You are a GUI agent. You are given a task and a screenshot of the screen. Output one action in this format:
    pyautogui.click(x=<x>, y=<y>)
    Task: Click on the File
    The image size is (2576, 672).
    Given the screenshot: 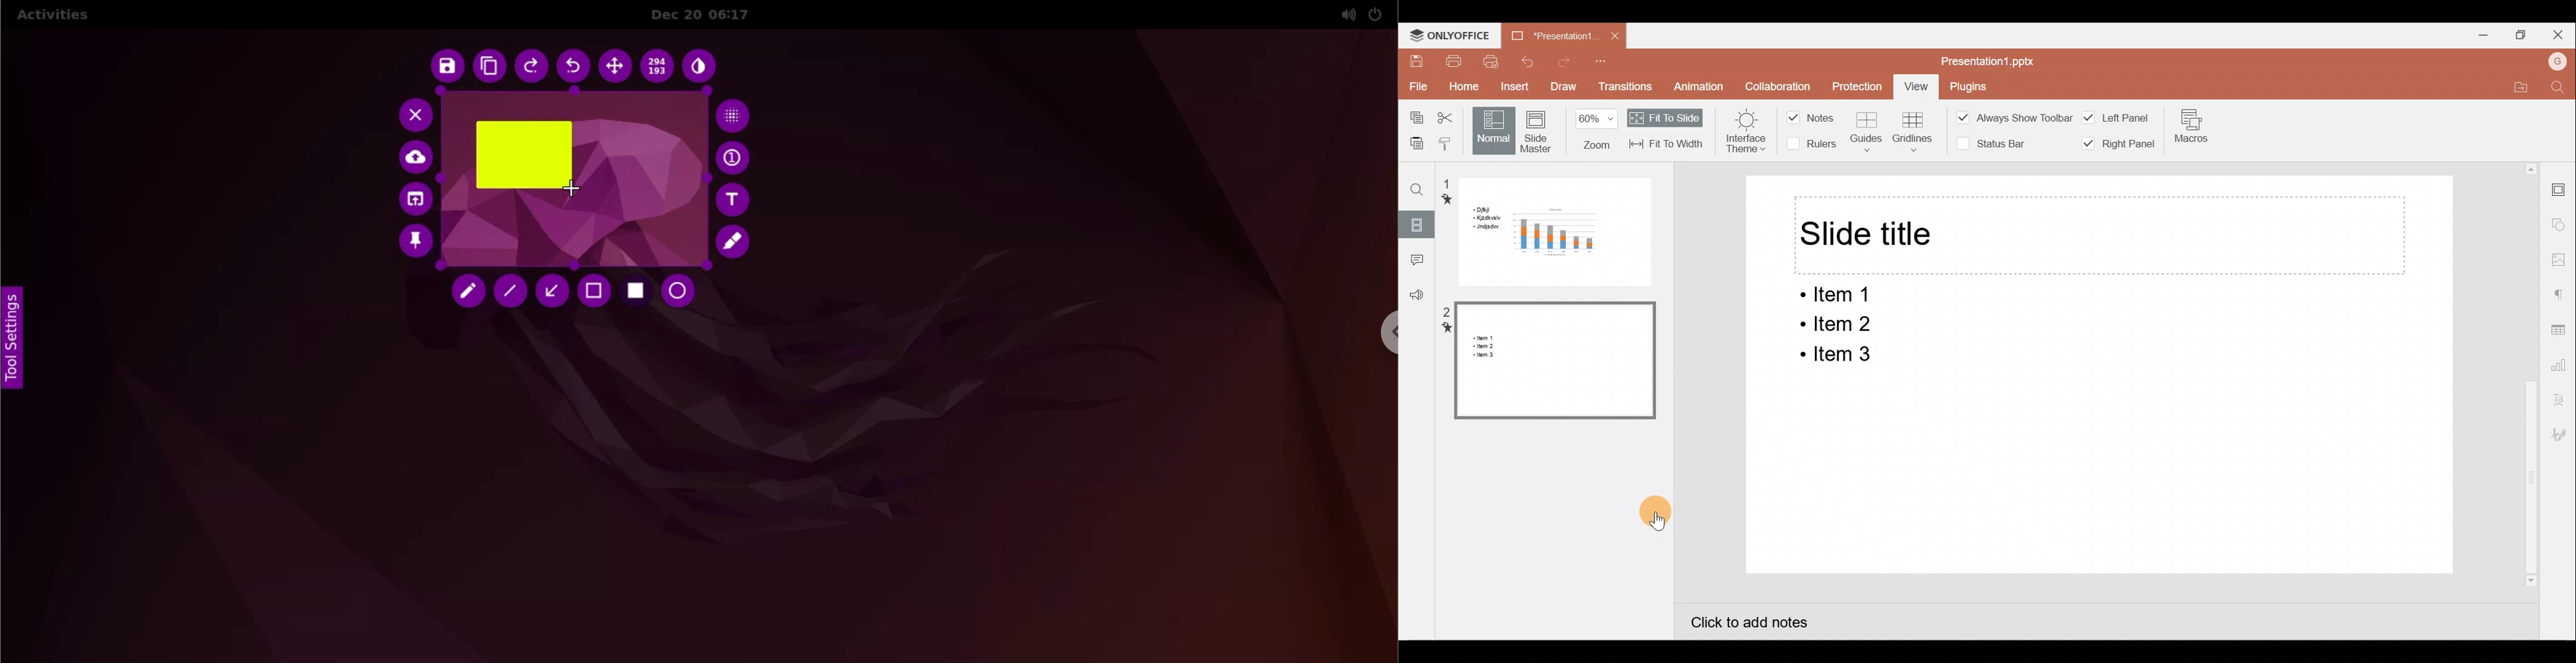 What is the action you would take?
    pyautogui.click(x=1416, y=87)
    